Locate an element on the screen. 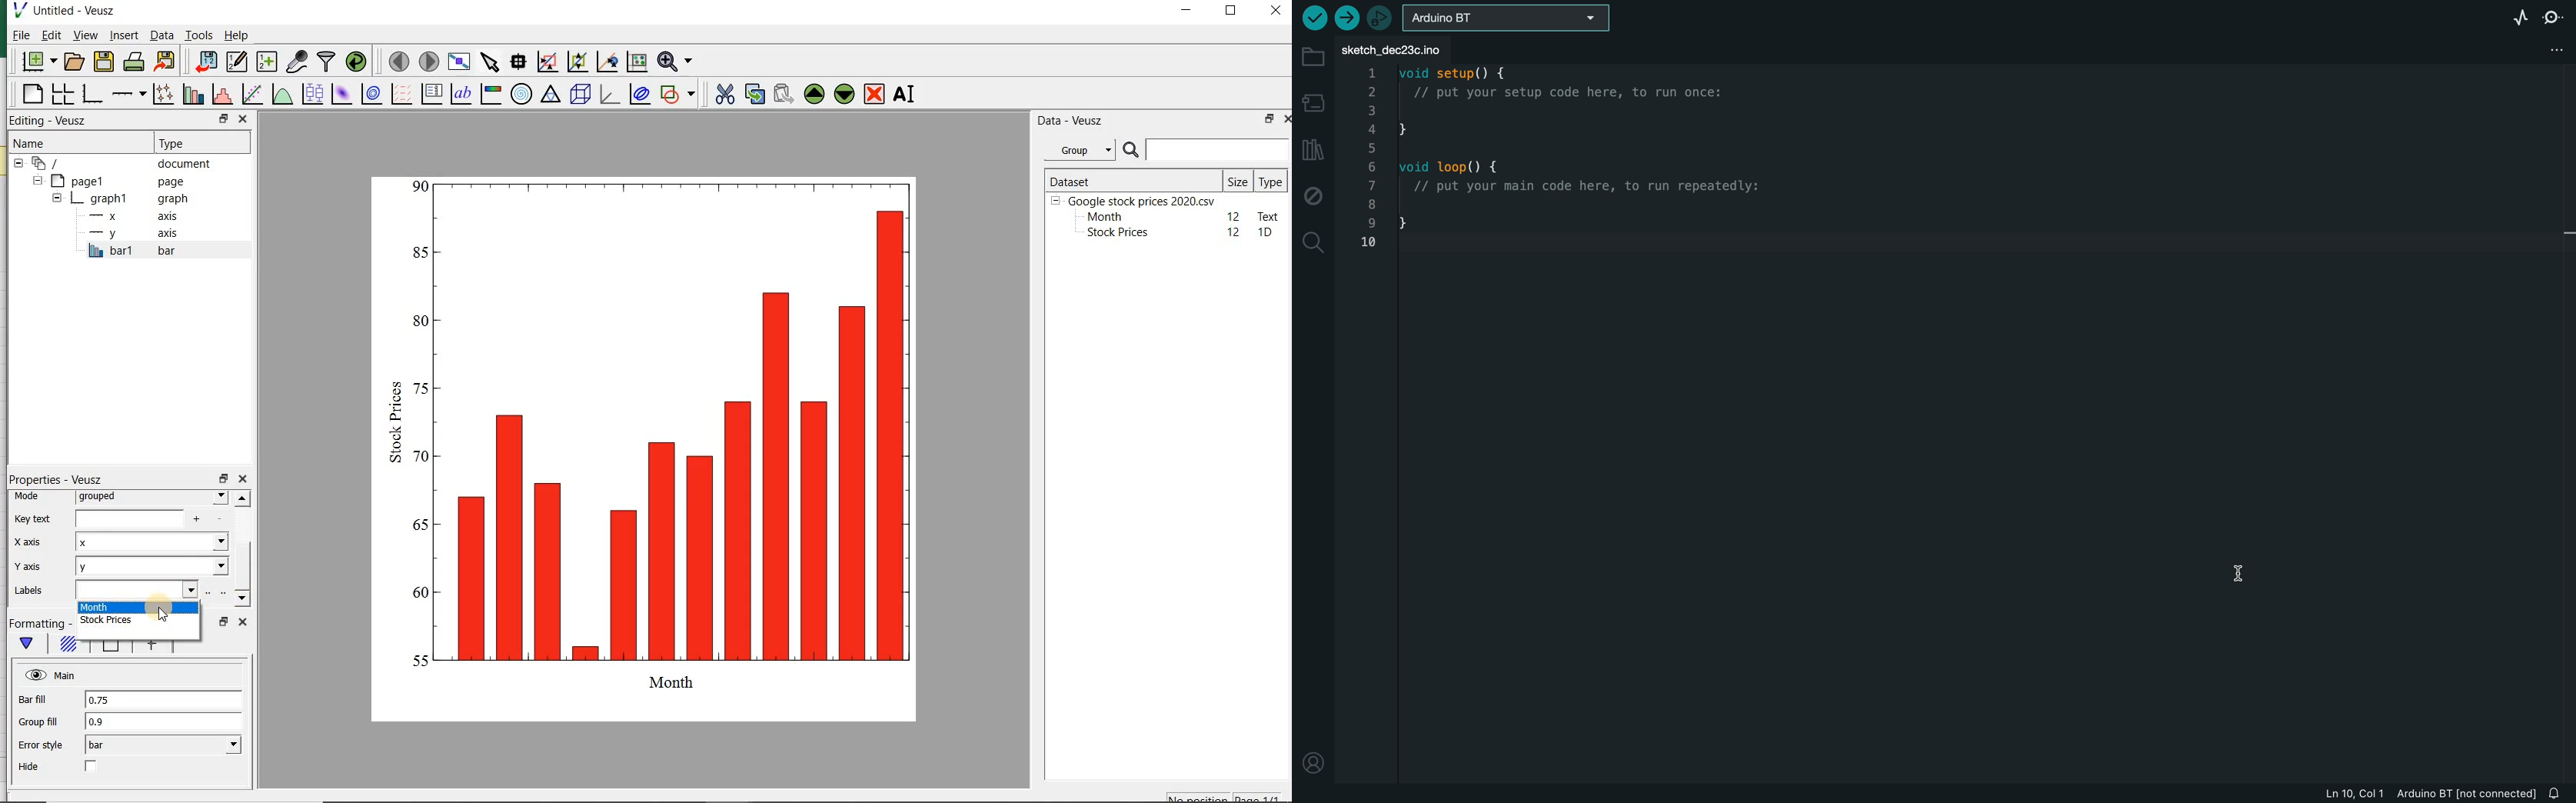  zoom function menus is located at coordinates (677, 62).